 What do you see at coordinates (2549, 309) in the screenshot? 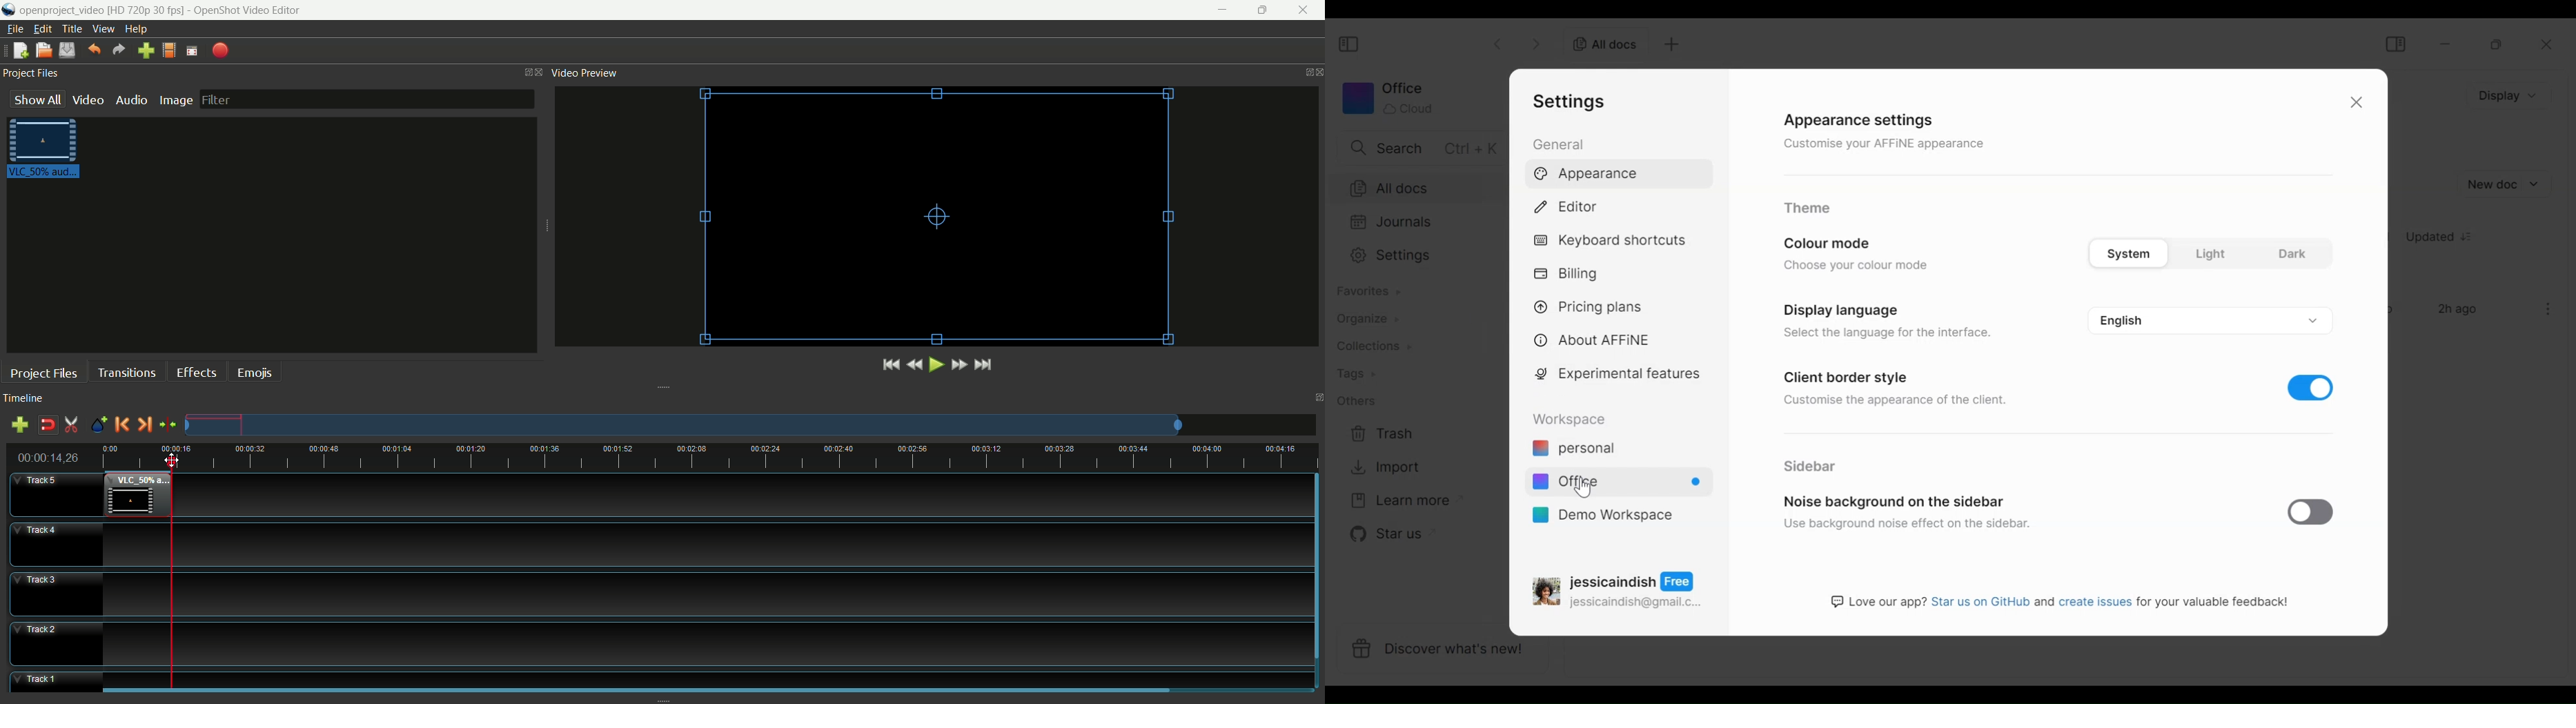
I see `More options` at bounding box center [2549, 309].